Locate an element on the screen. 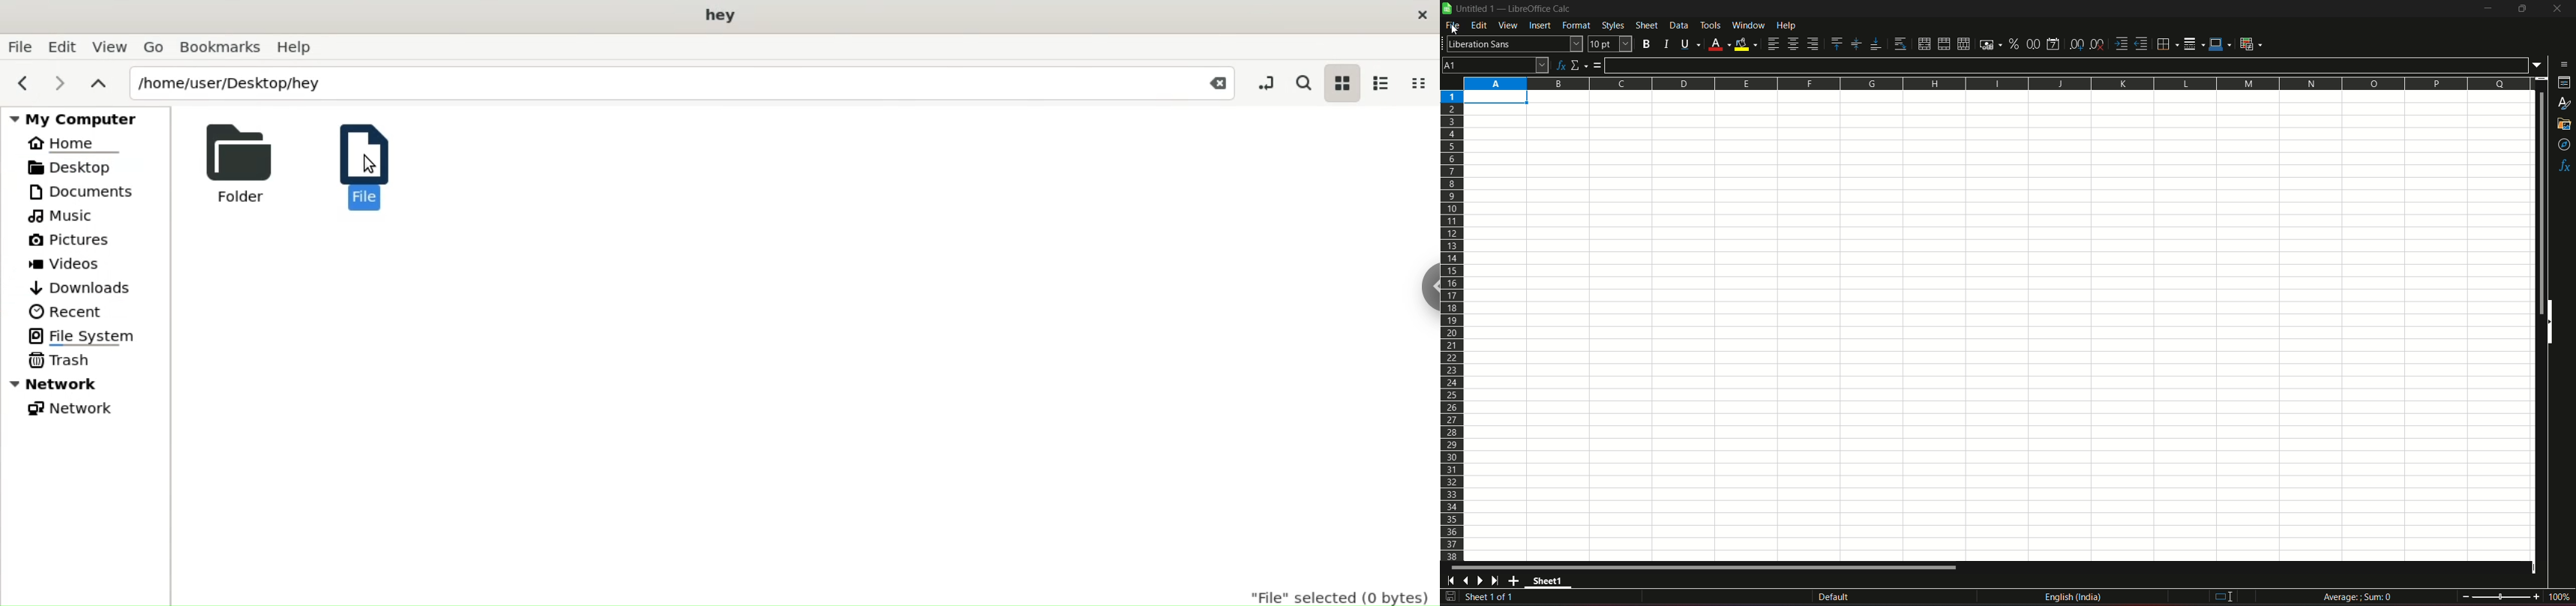 The height and width of the screenshot is (616, 2576). font styles is located at coordinates (1513, 44).